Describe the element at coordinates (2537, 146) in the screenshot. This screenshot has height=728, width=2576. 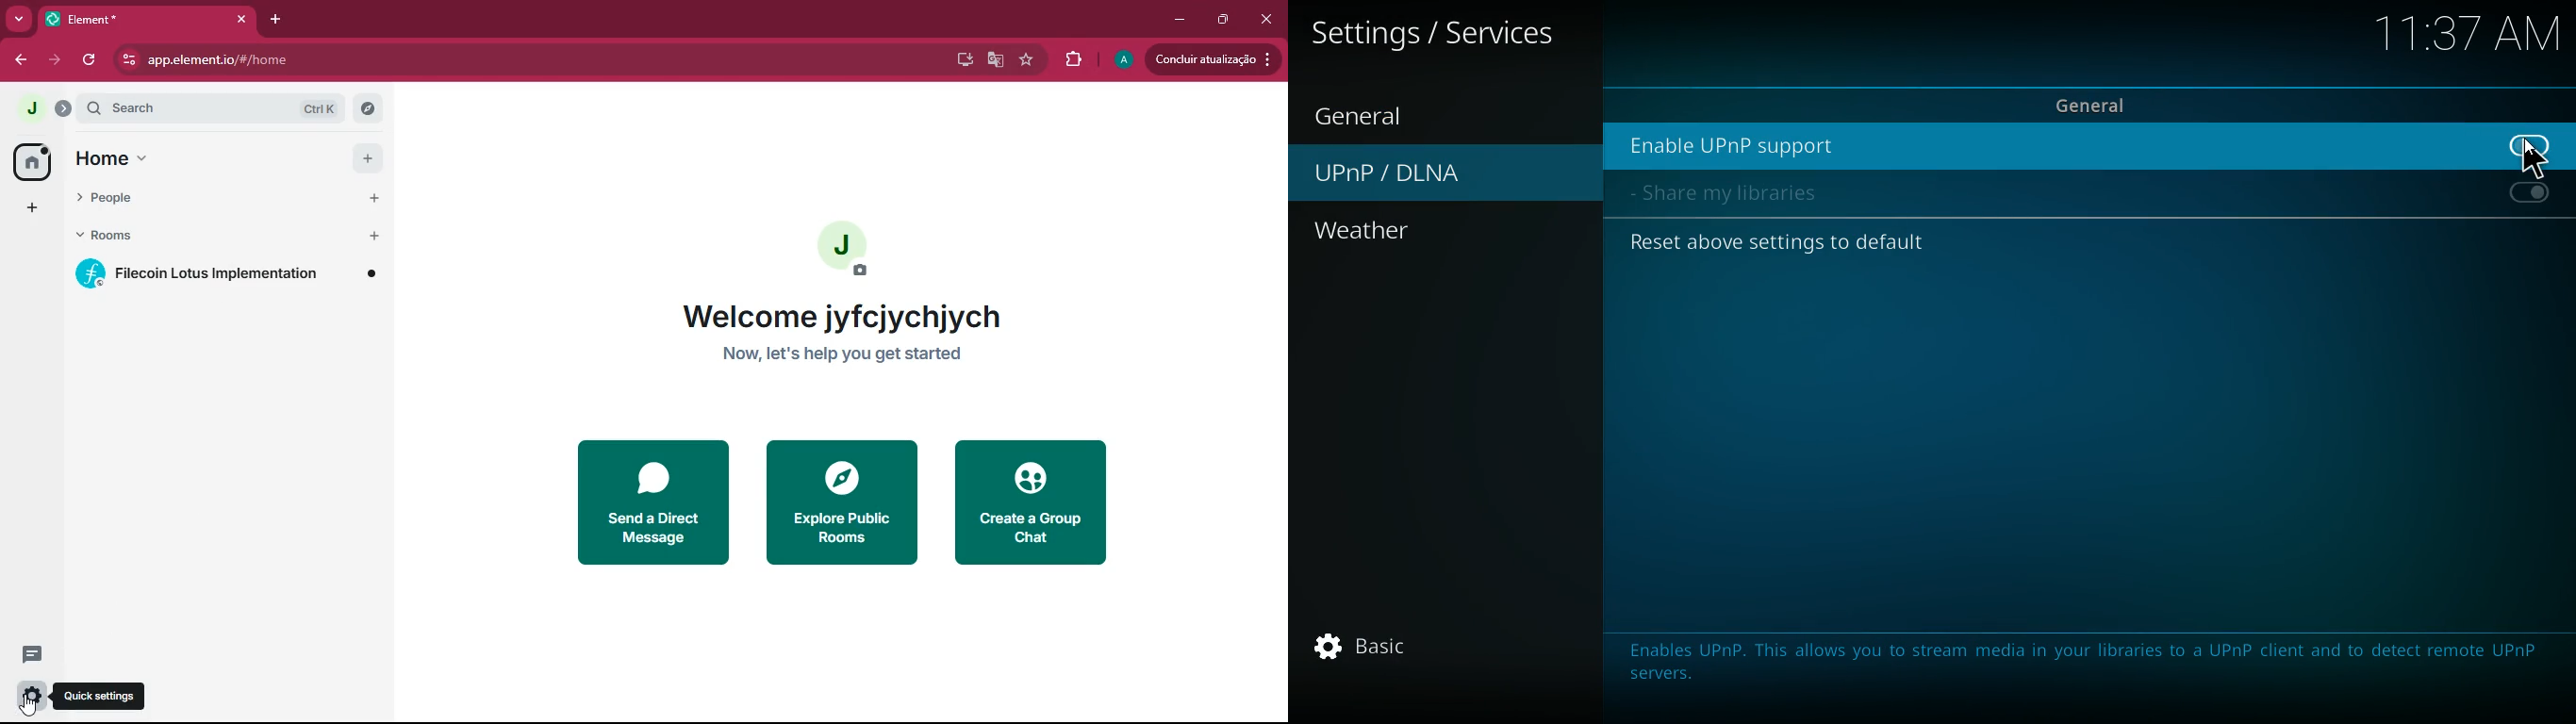
I see `off` at that location.